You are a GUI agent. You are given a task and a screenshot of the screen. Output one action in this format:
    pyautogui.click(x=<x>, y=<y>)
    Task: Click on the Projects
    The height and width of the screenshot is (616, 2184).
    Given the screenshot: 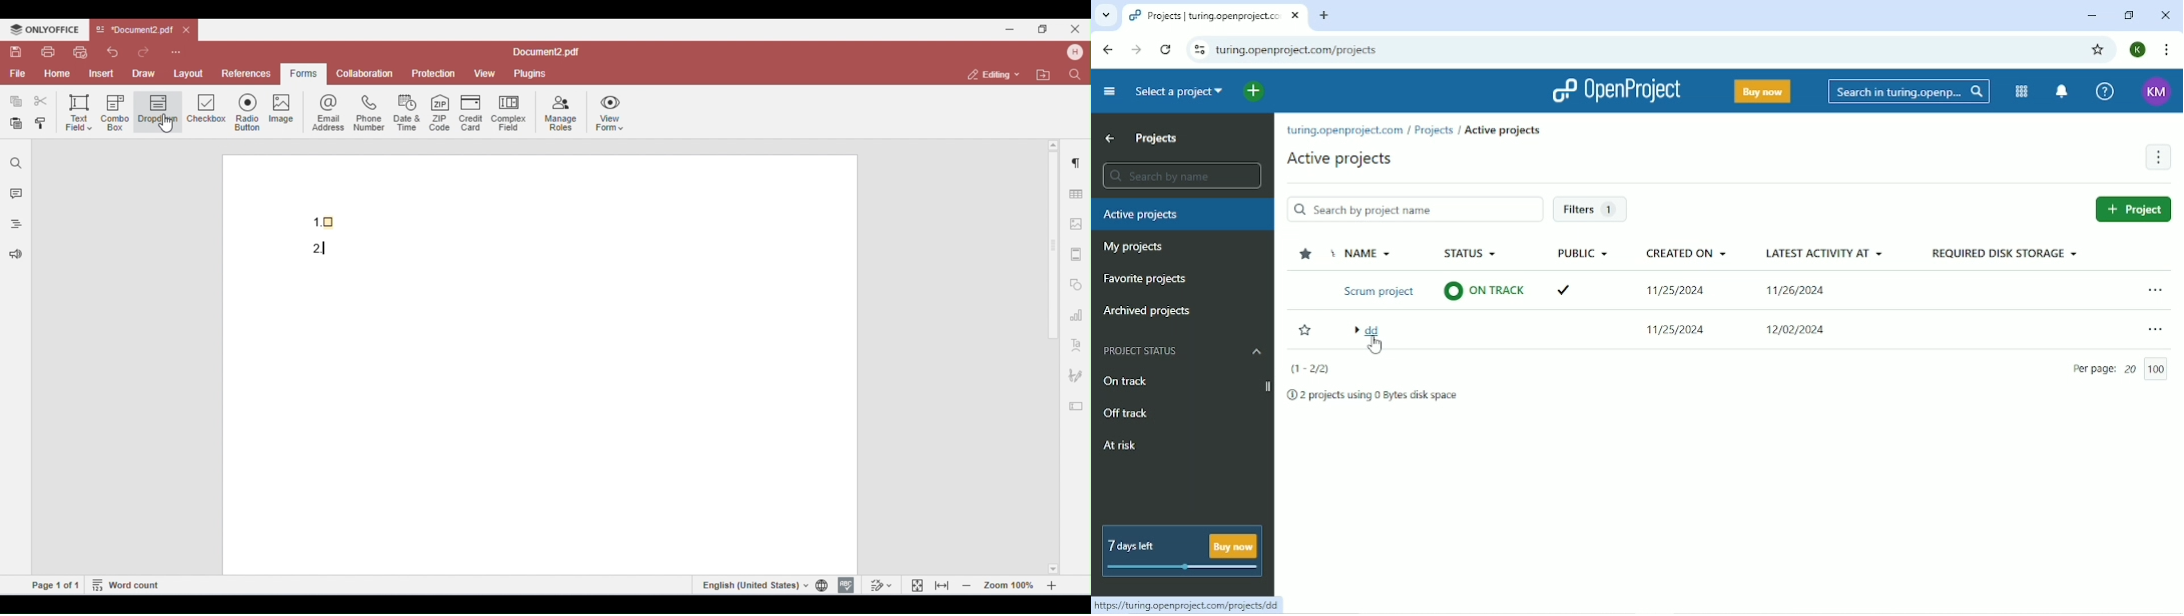 What is the action you would take?
    pyautogui.click(x=1434, y=129)
    